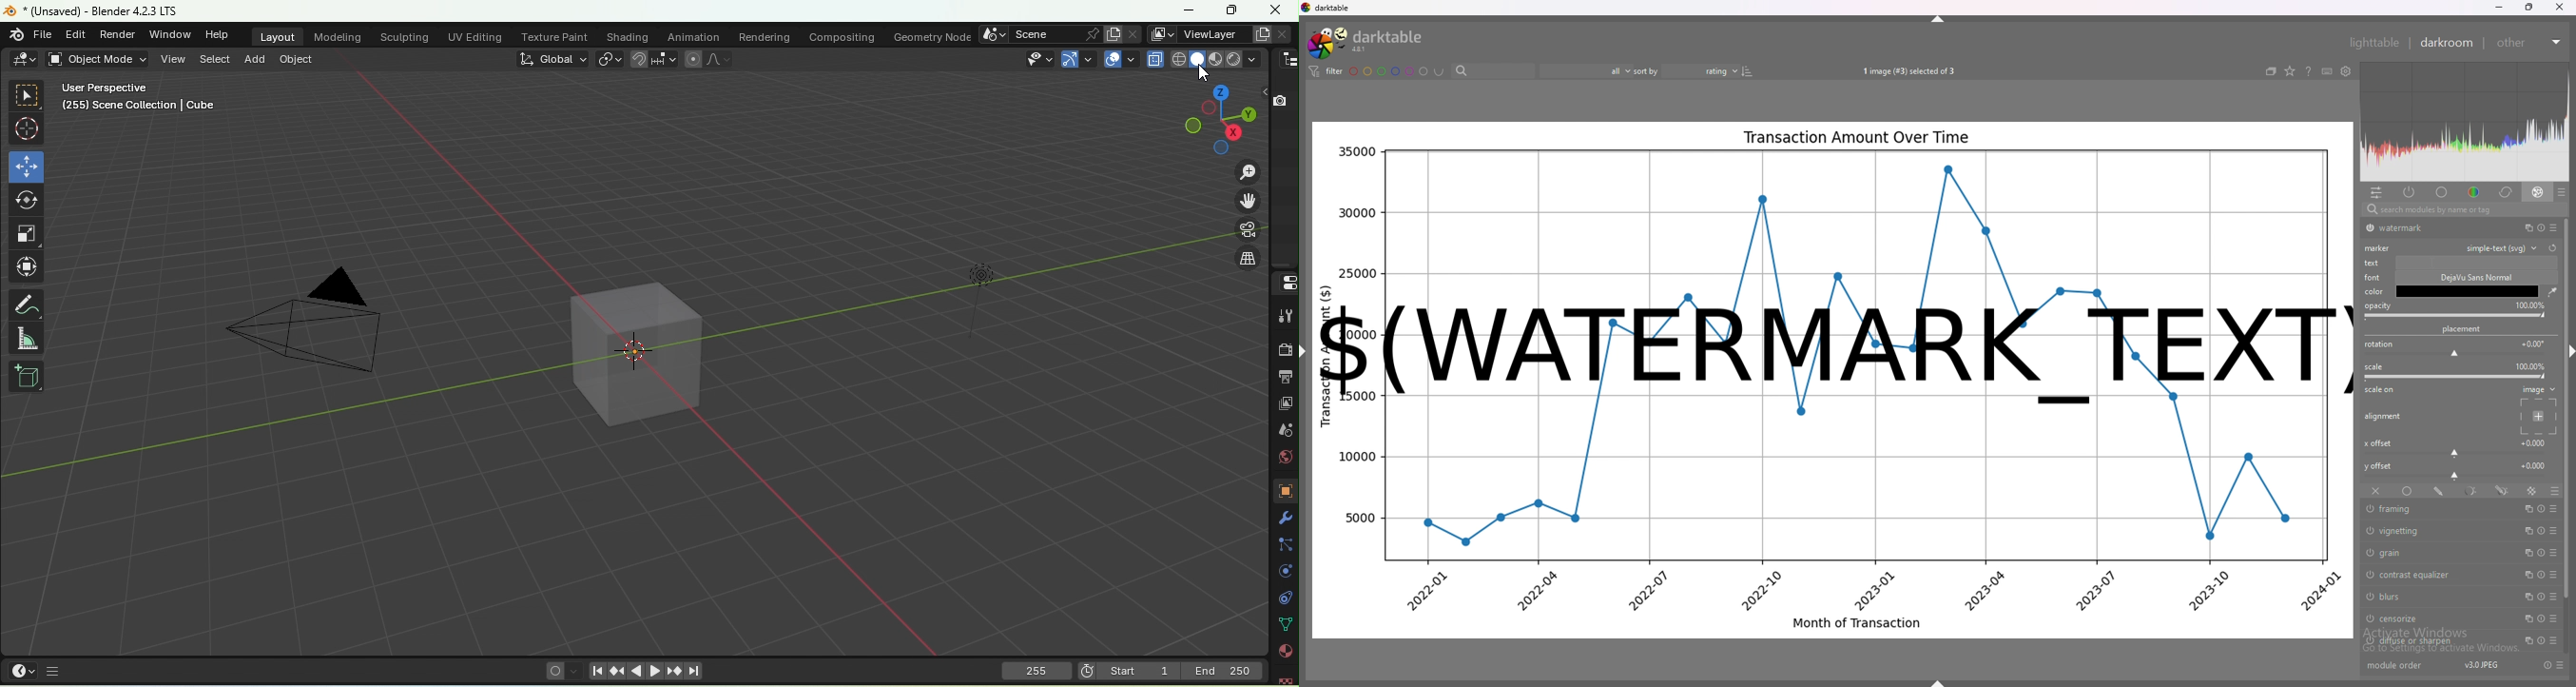 The height and width of the screenshot is (700, 2576). What do you see at coordinates (1365, 42) in the screenshot?
I see `darktable` at bounding box center [1365, 42].